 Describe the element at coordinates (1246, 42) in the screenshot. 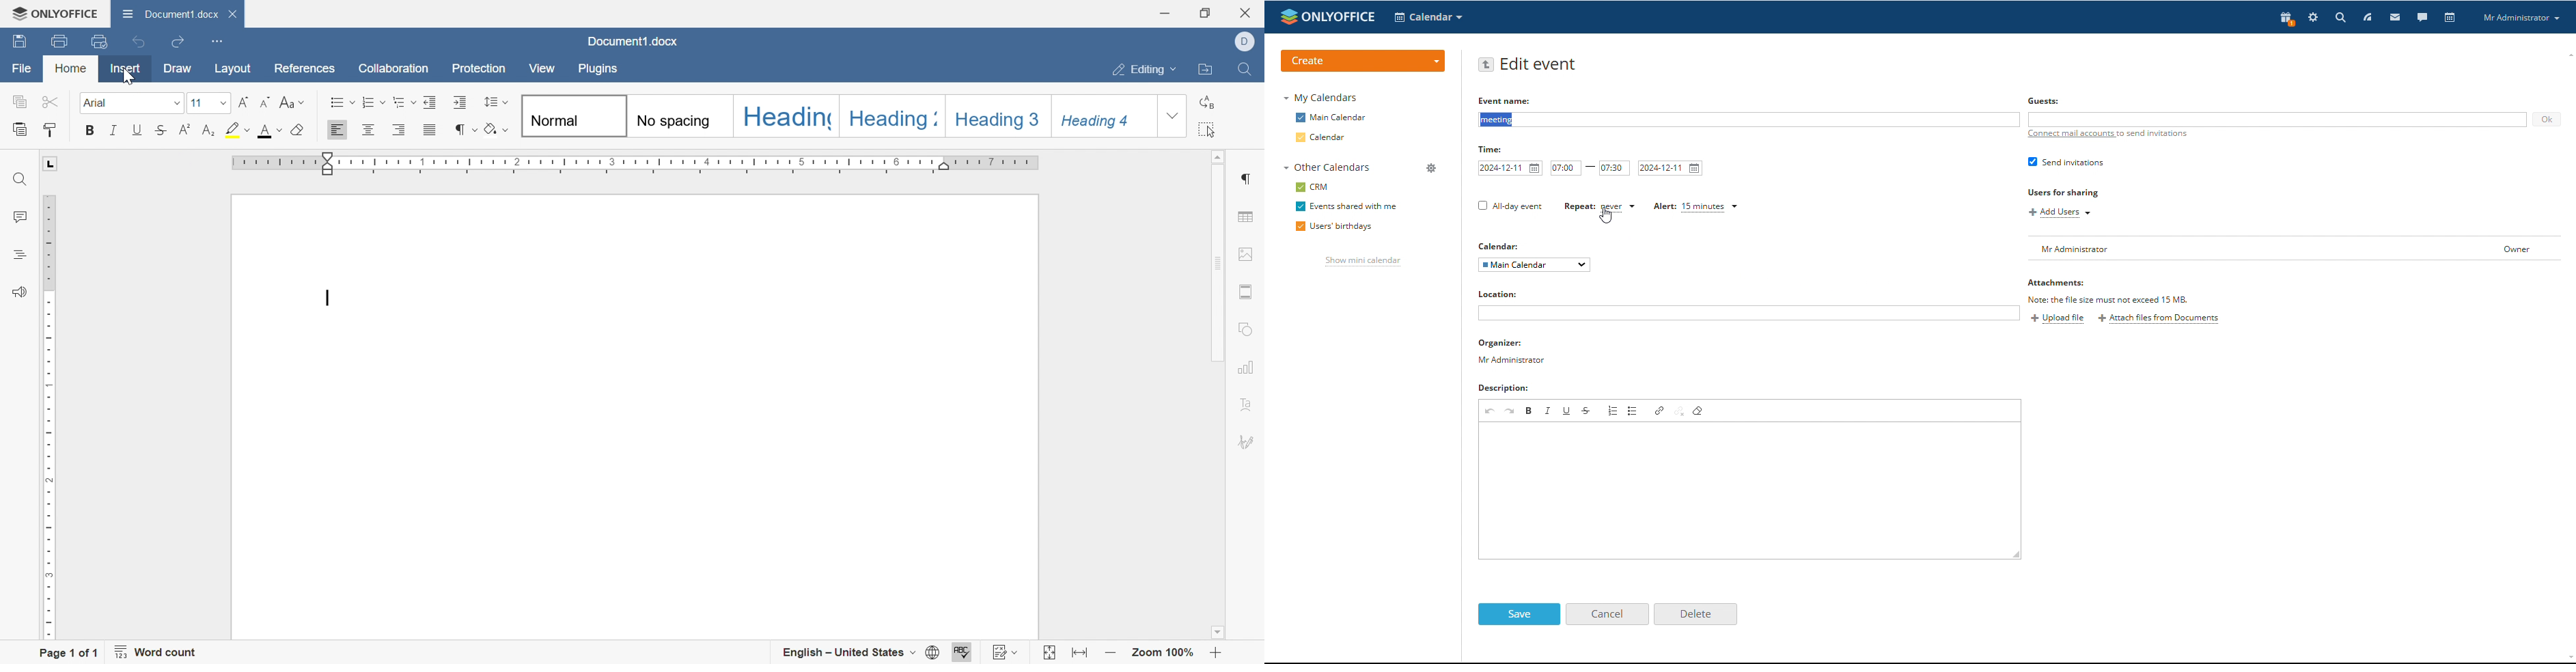

I see `DELL` at that location.